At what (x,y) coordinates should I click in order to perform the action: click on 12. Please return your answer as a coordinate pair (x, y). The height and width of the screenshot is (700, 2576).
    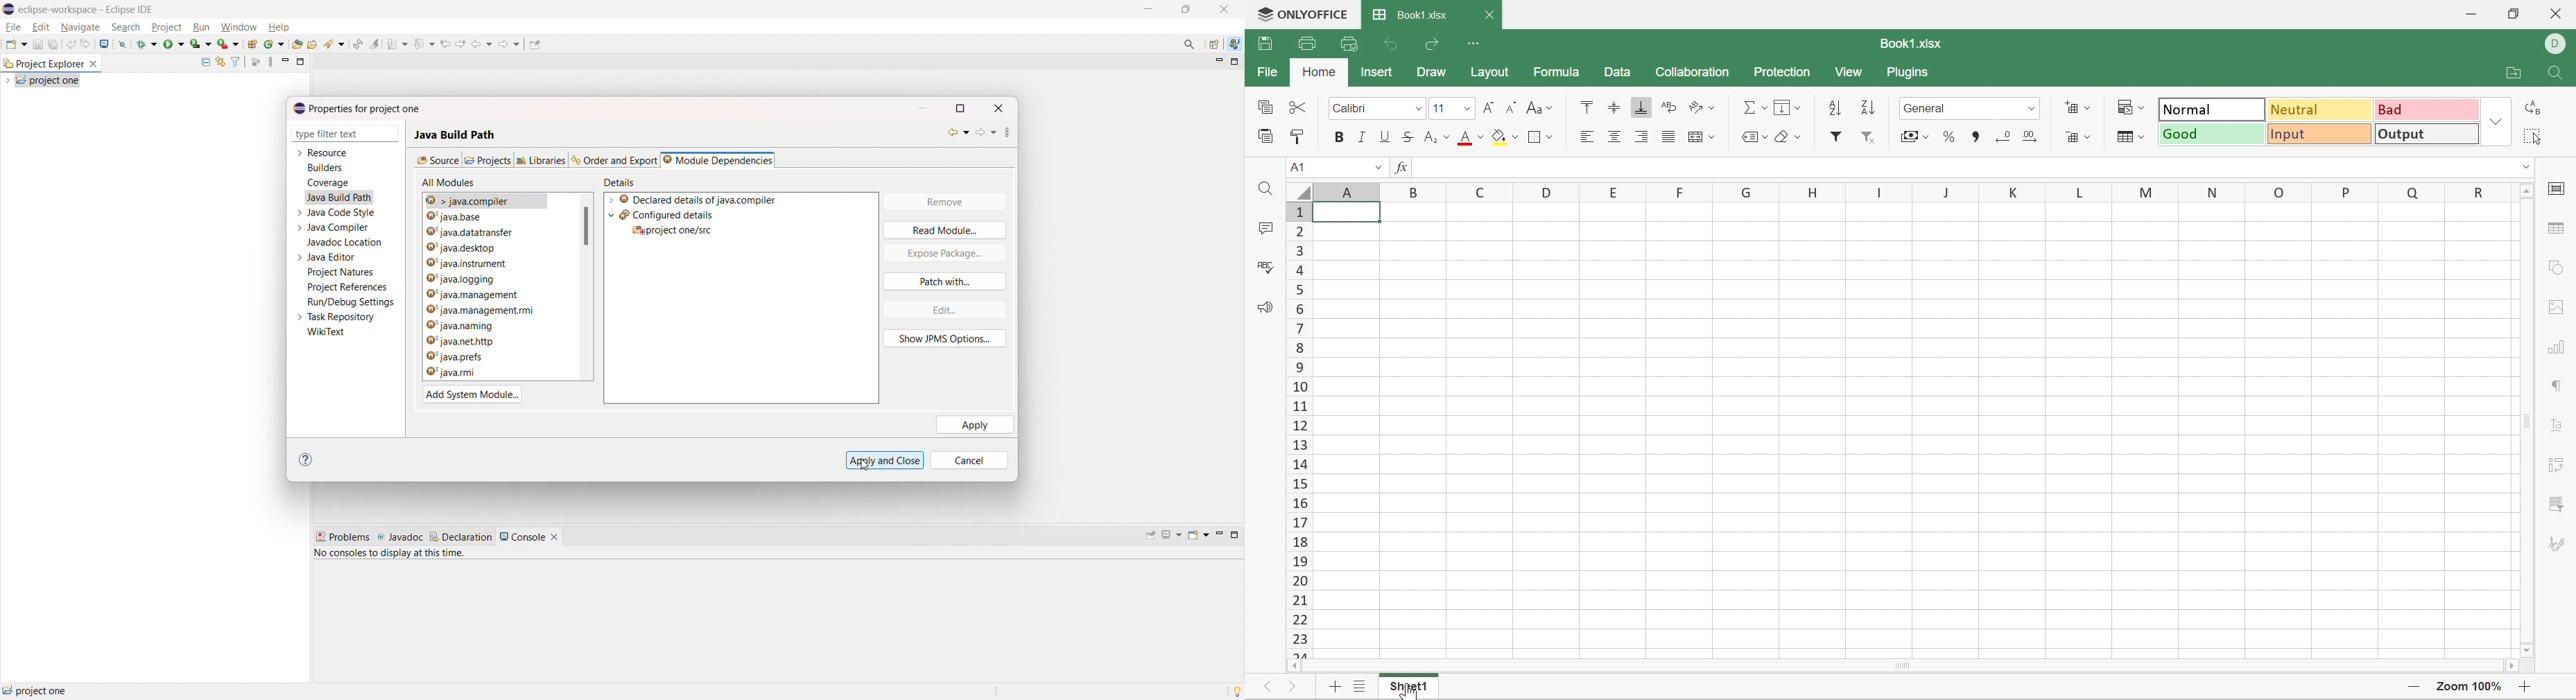
    Looking at the image, I should click on (1297, 426).